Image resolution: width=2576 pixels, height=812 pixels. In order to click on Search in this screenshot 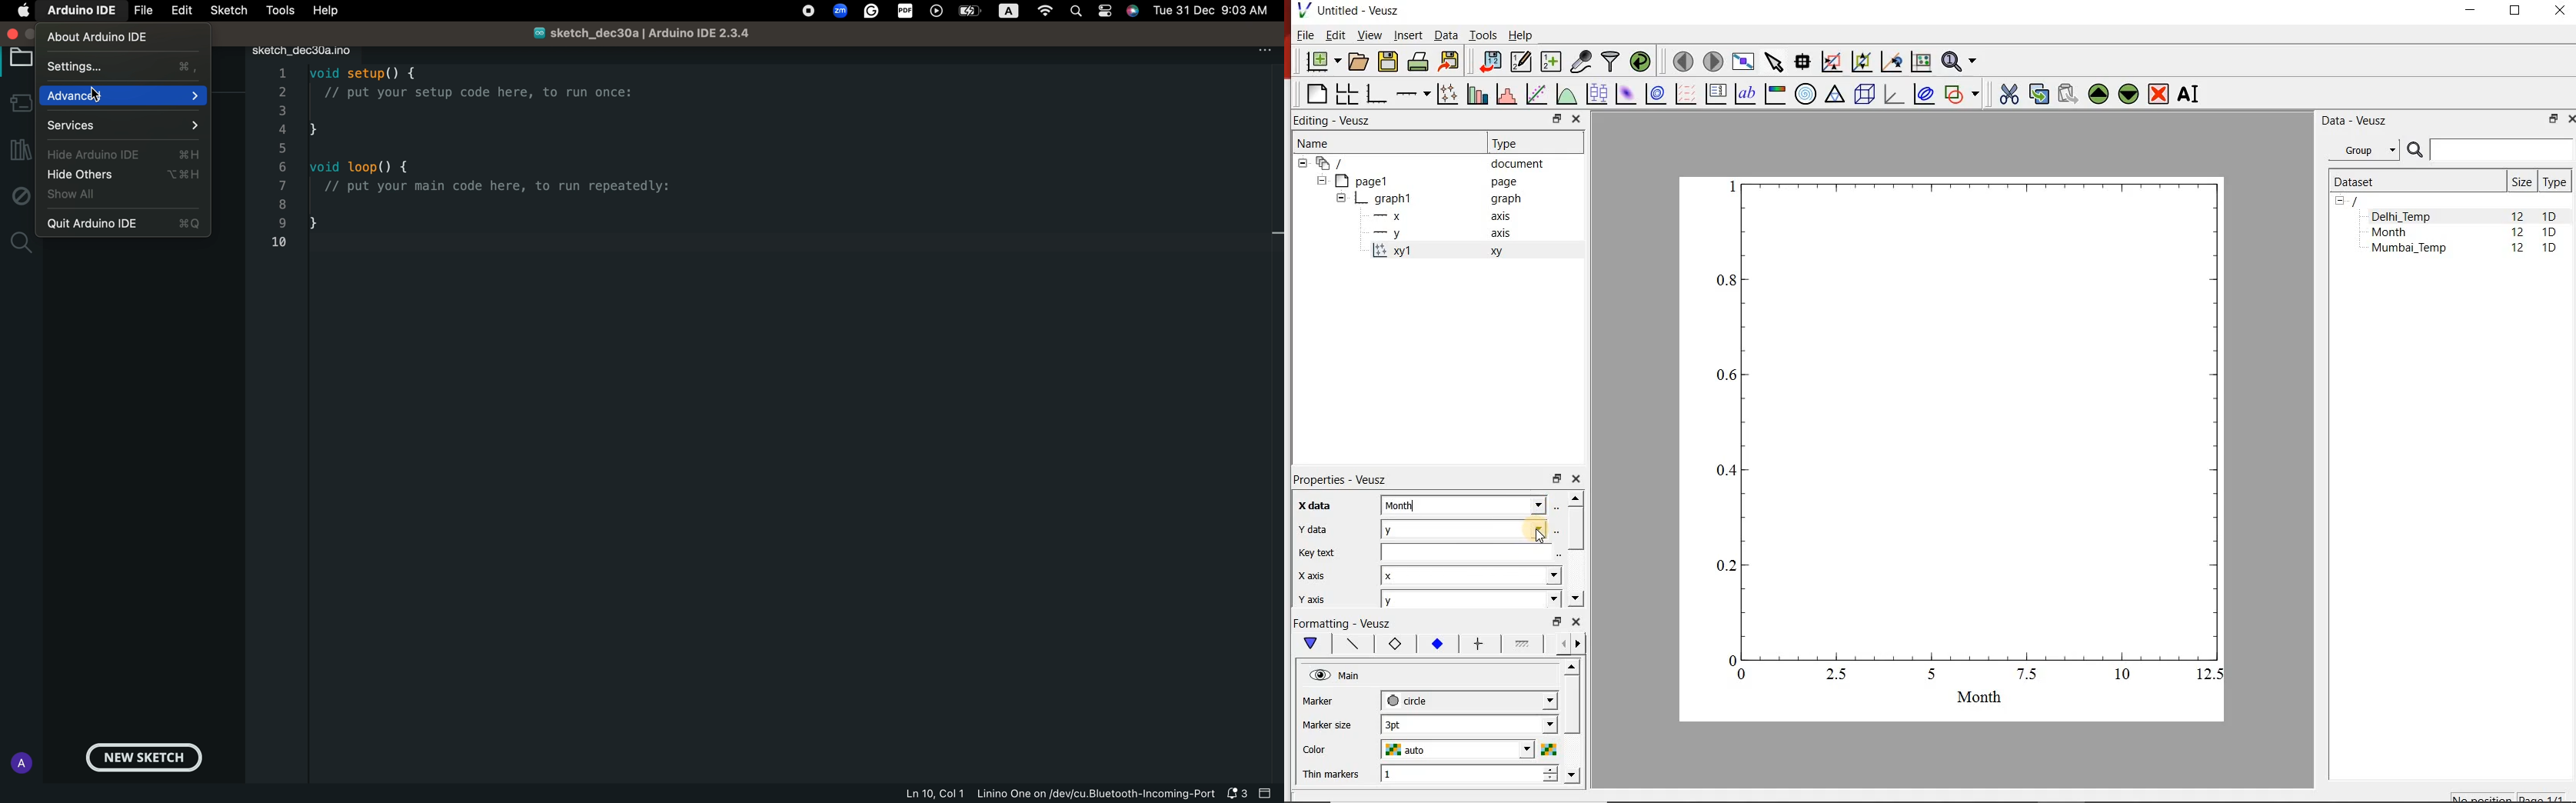, I will do `click(1079, 10)`.